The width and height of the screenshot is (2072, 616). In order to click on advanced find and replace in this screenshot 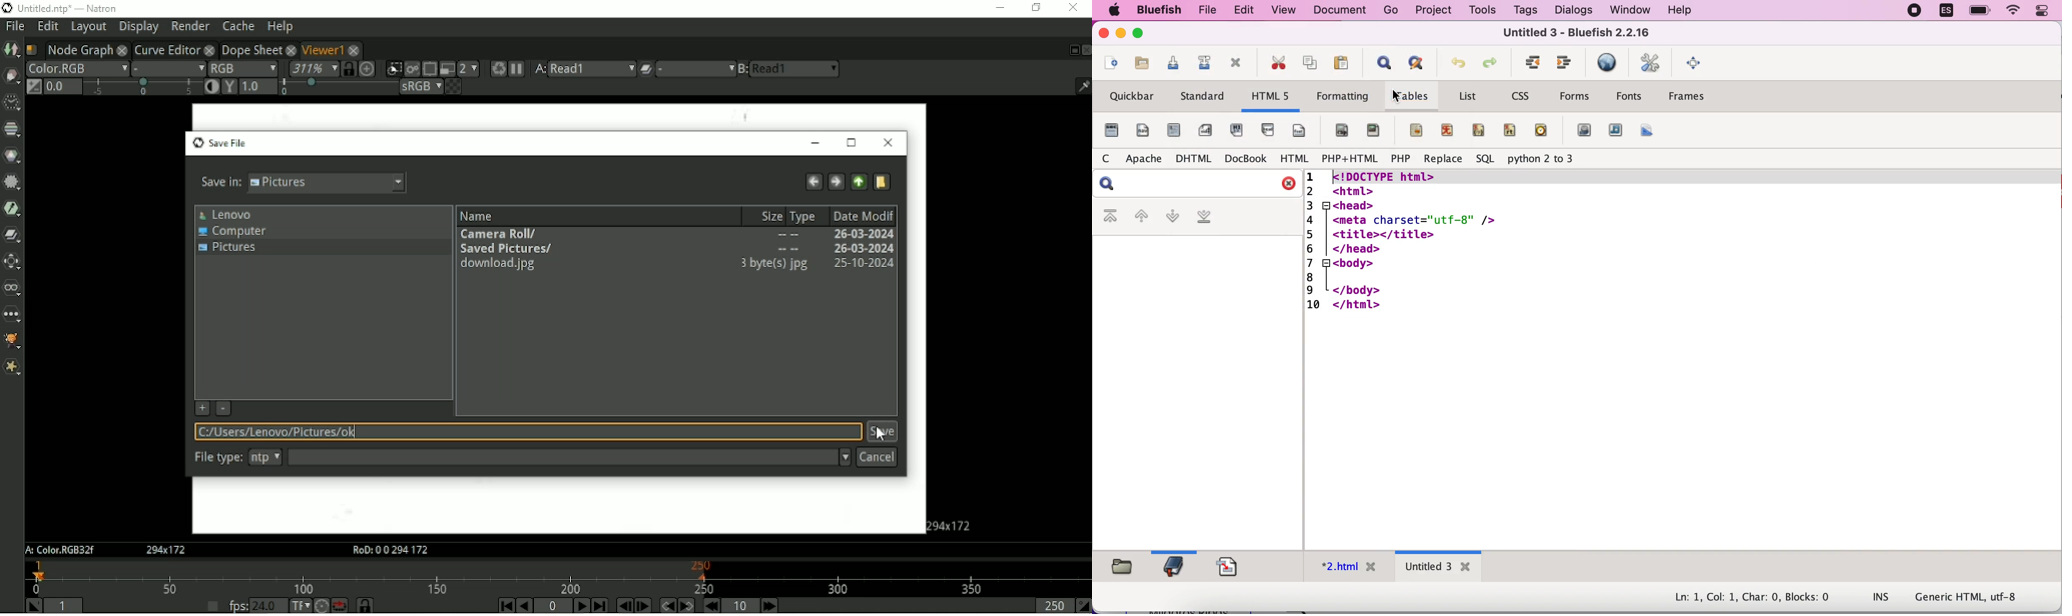, I will do `click(1416, 63)`.